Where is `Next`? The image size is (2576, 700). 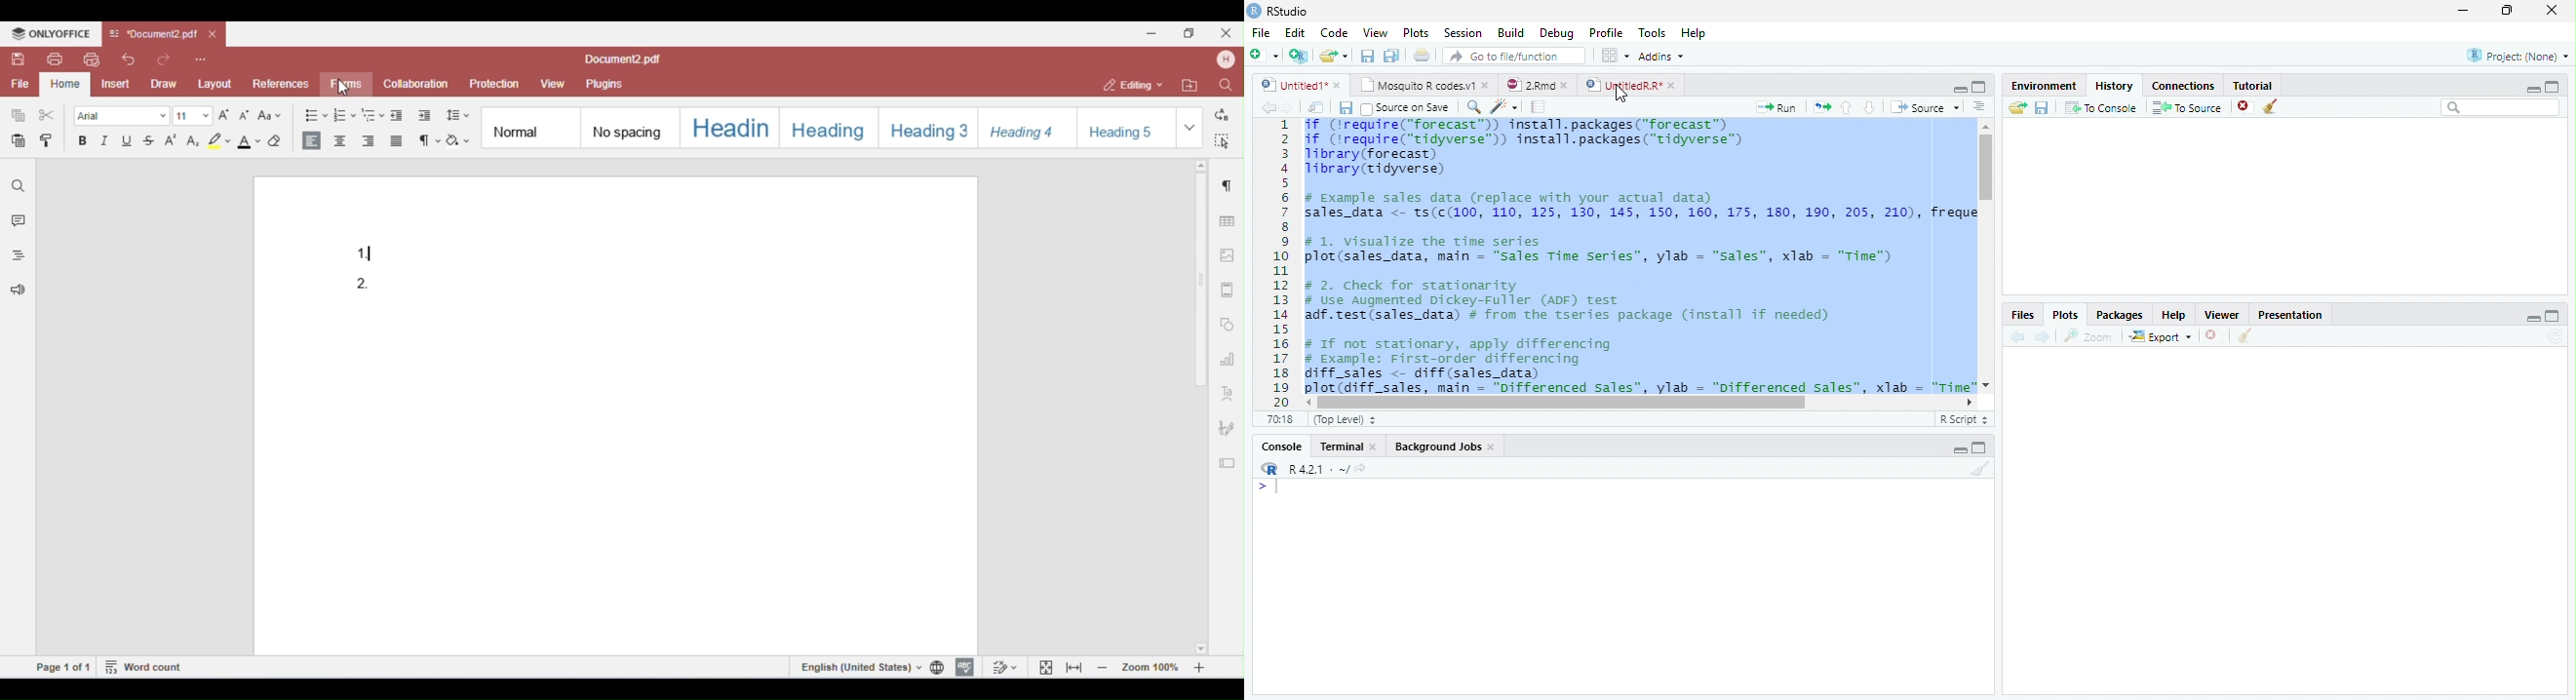 Next is located at coordinates (1288, 107).